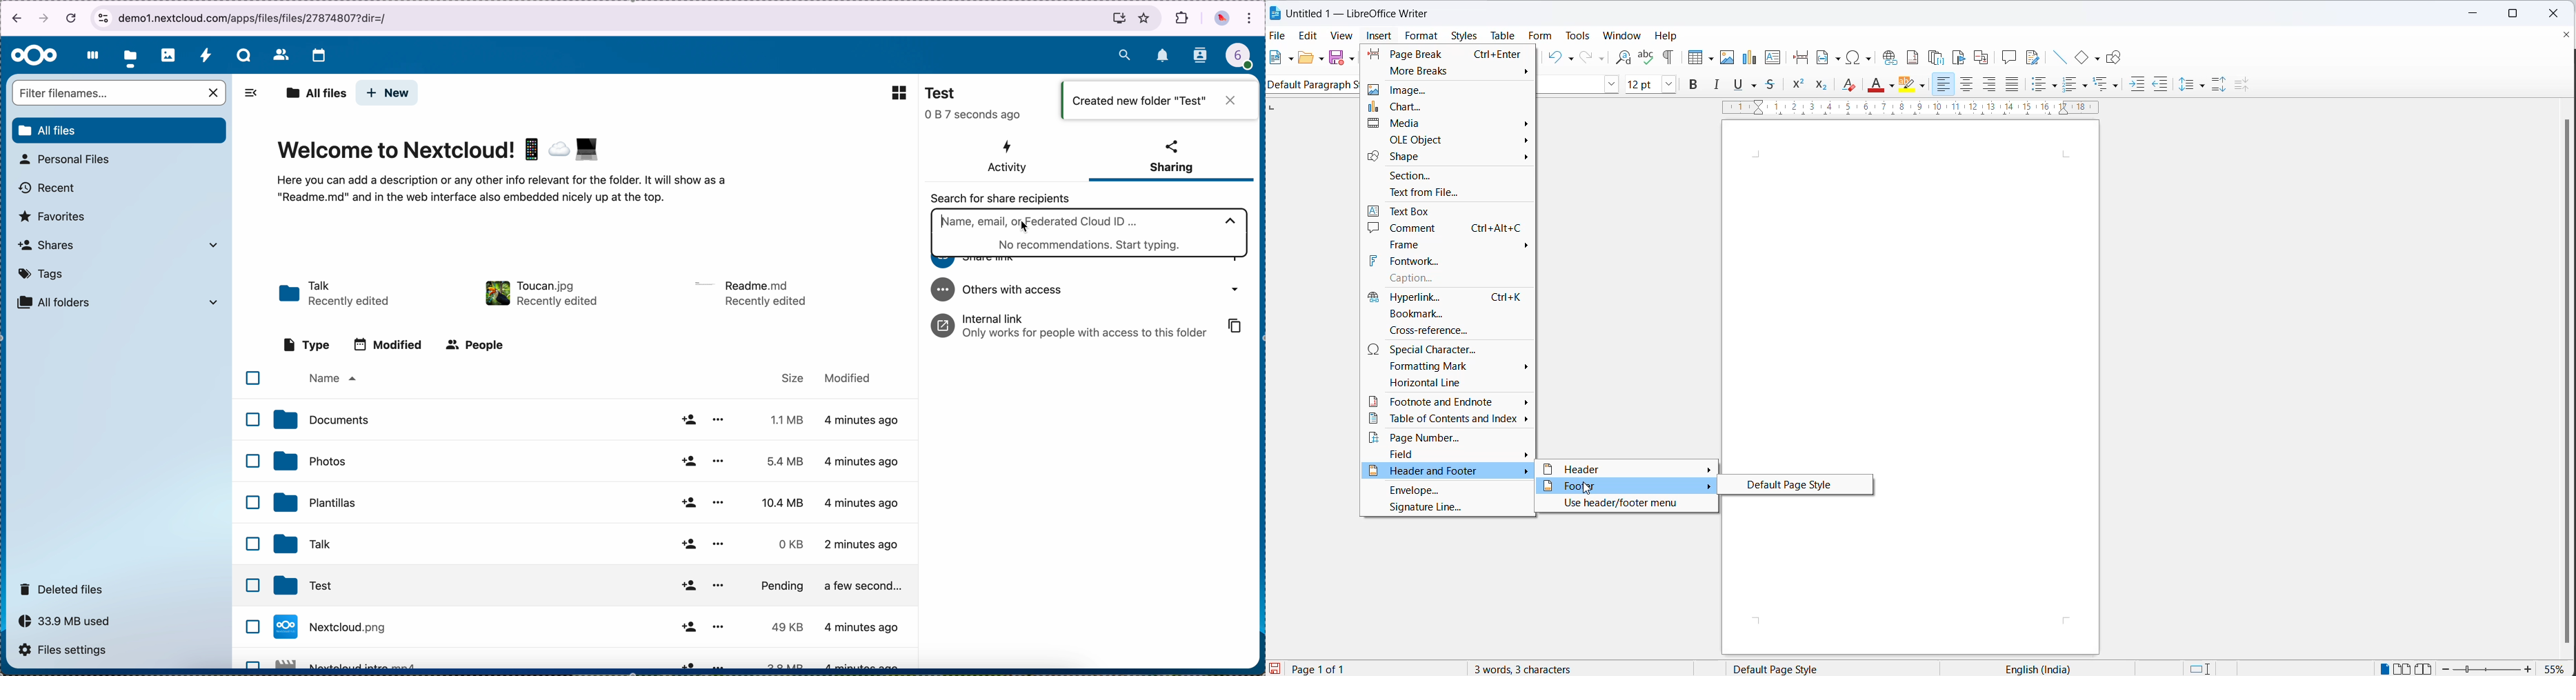  Describe the element at coordinates (596, 586) in the screenshot. I see `Test folder` at that location.